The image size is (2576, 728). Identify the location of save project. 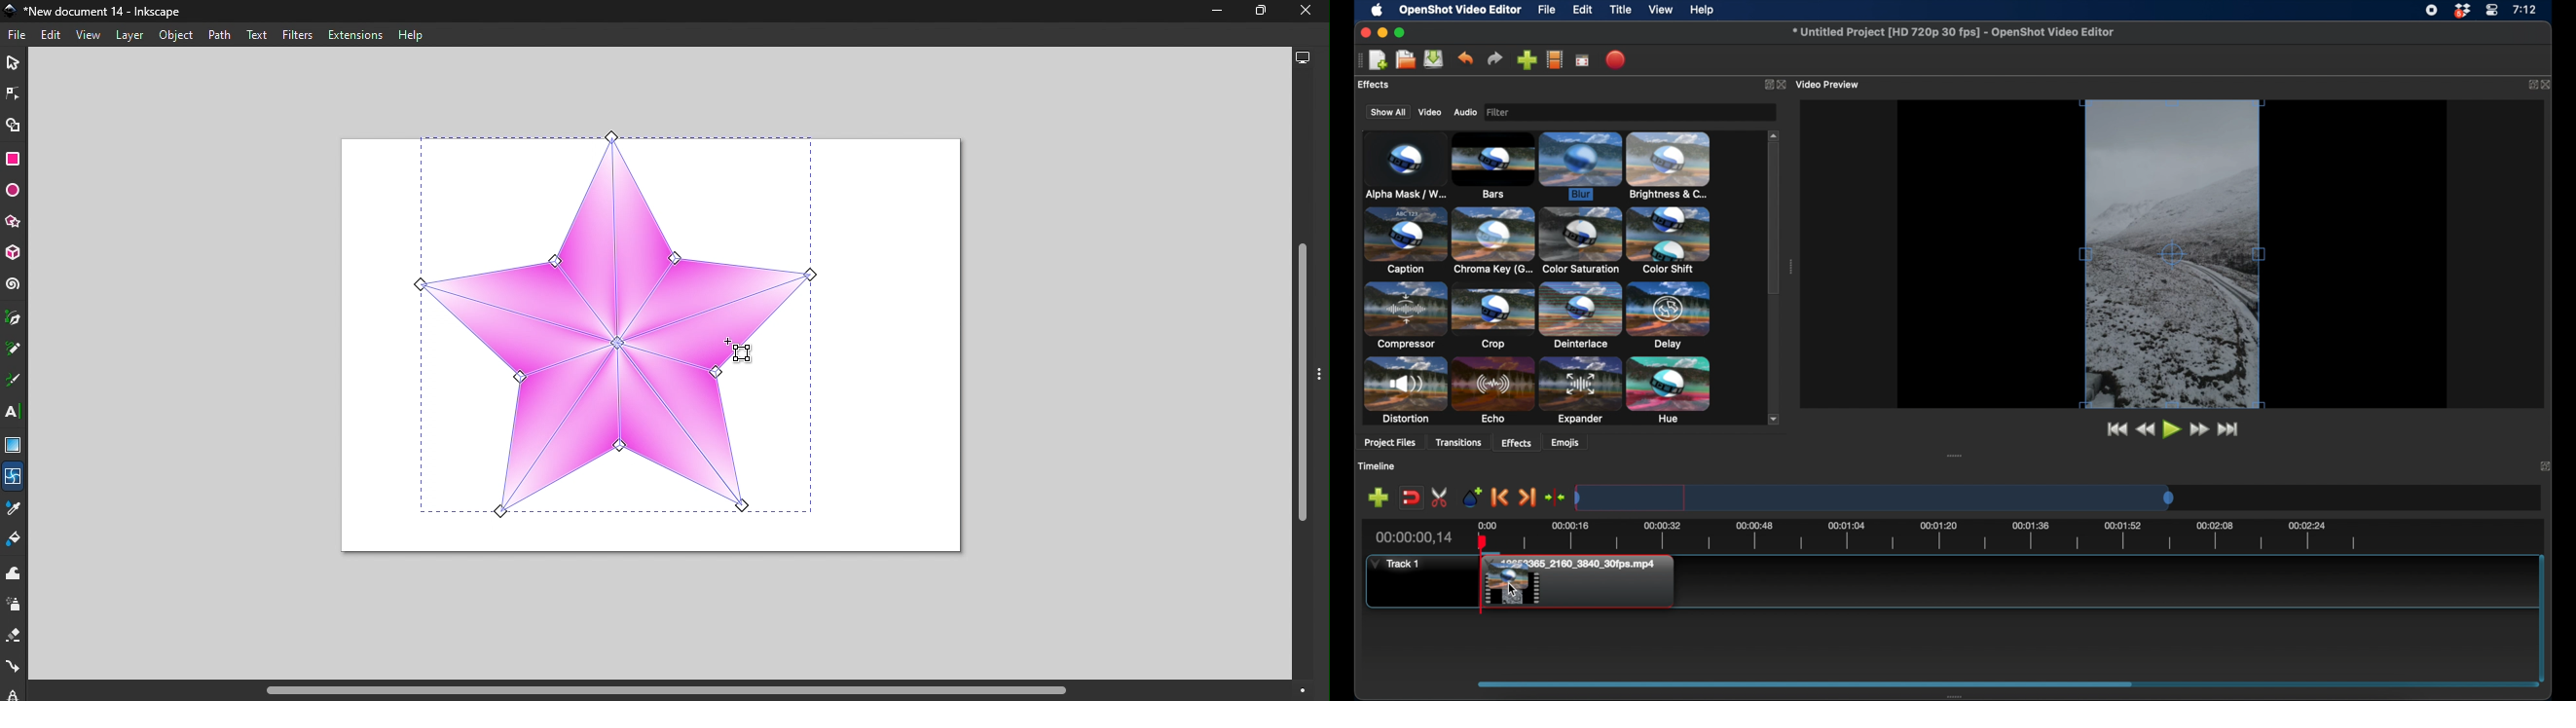
(1434, 59).